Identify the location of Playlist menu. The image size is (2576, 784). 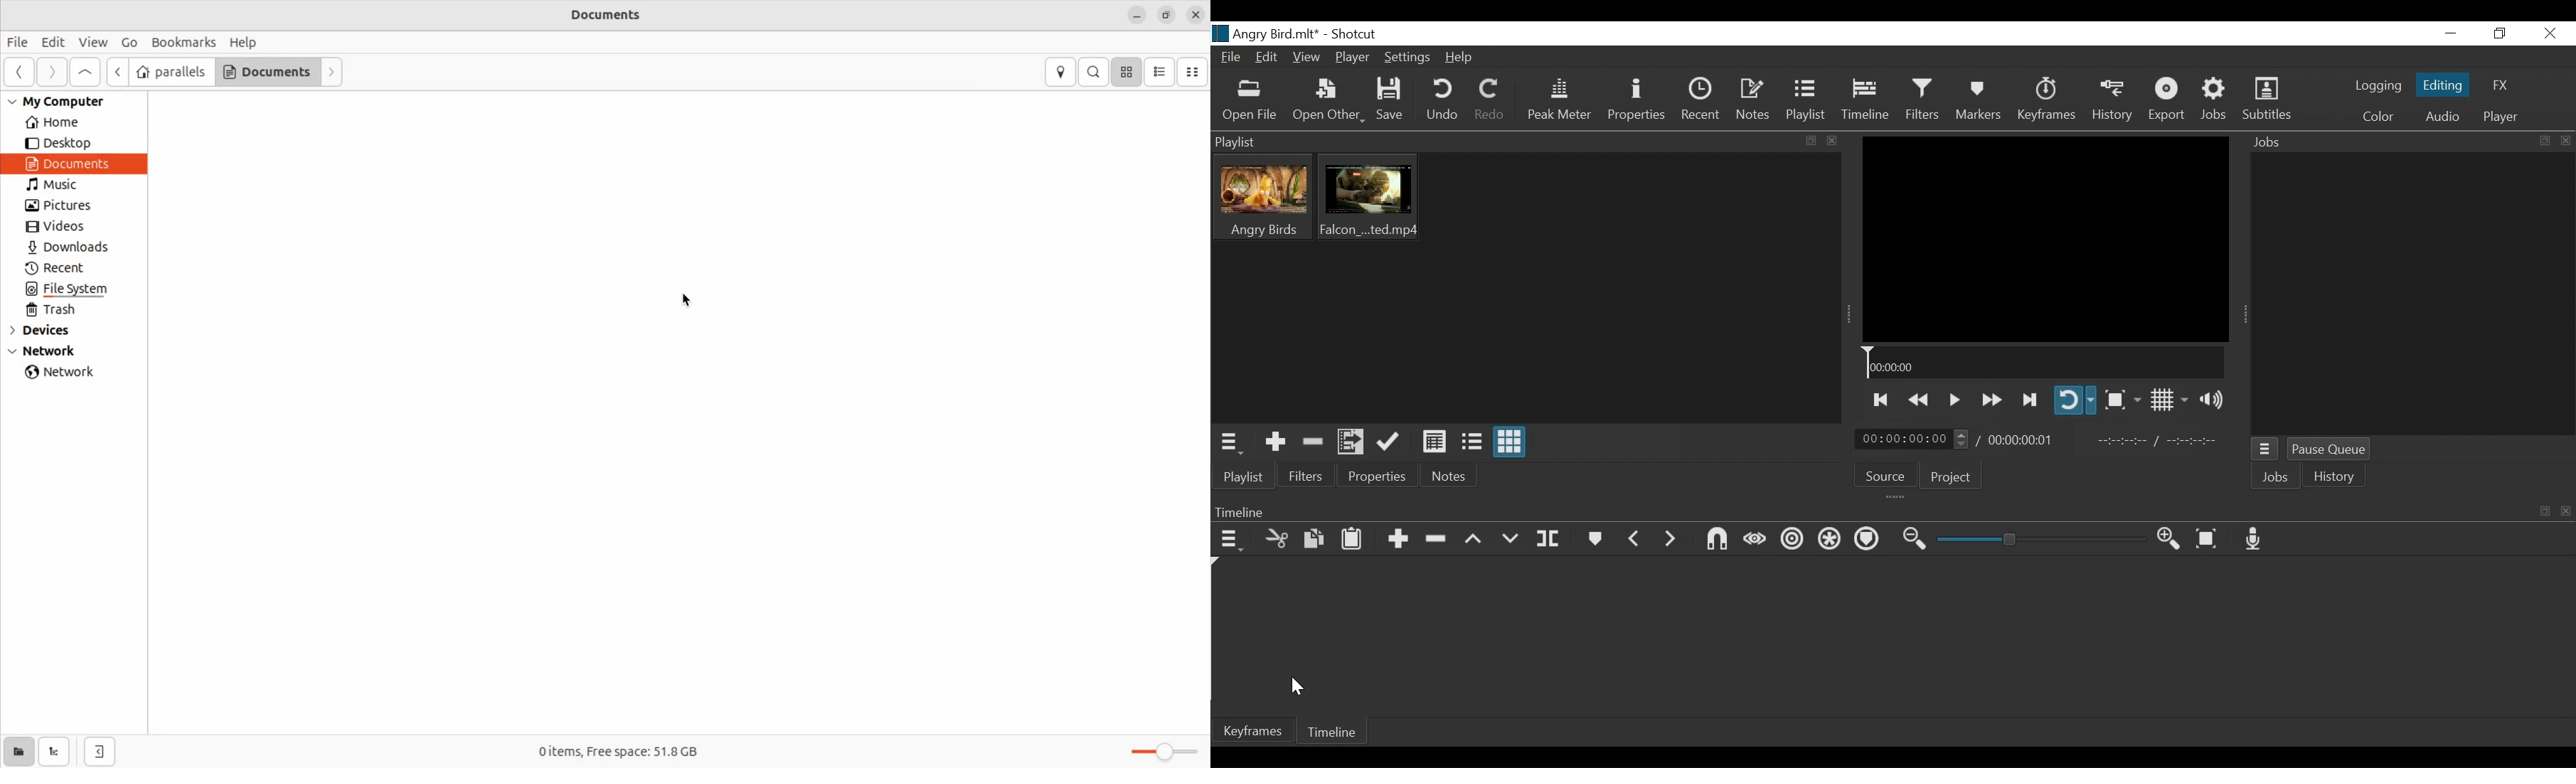
(1228, 443).